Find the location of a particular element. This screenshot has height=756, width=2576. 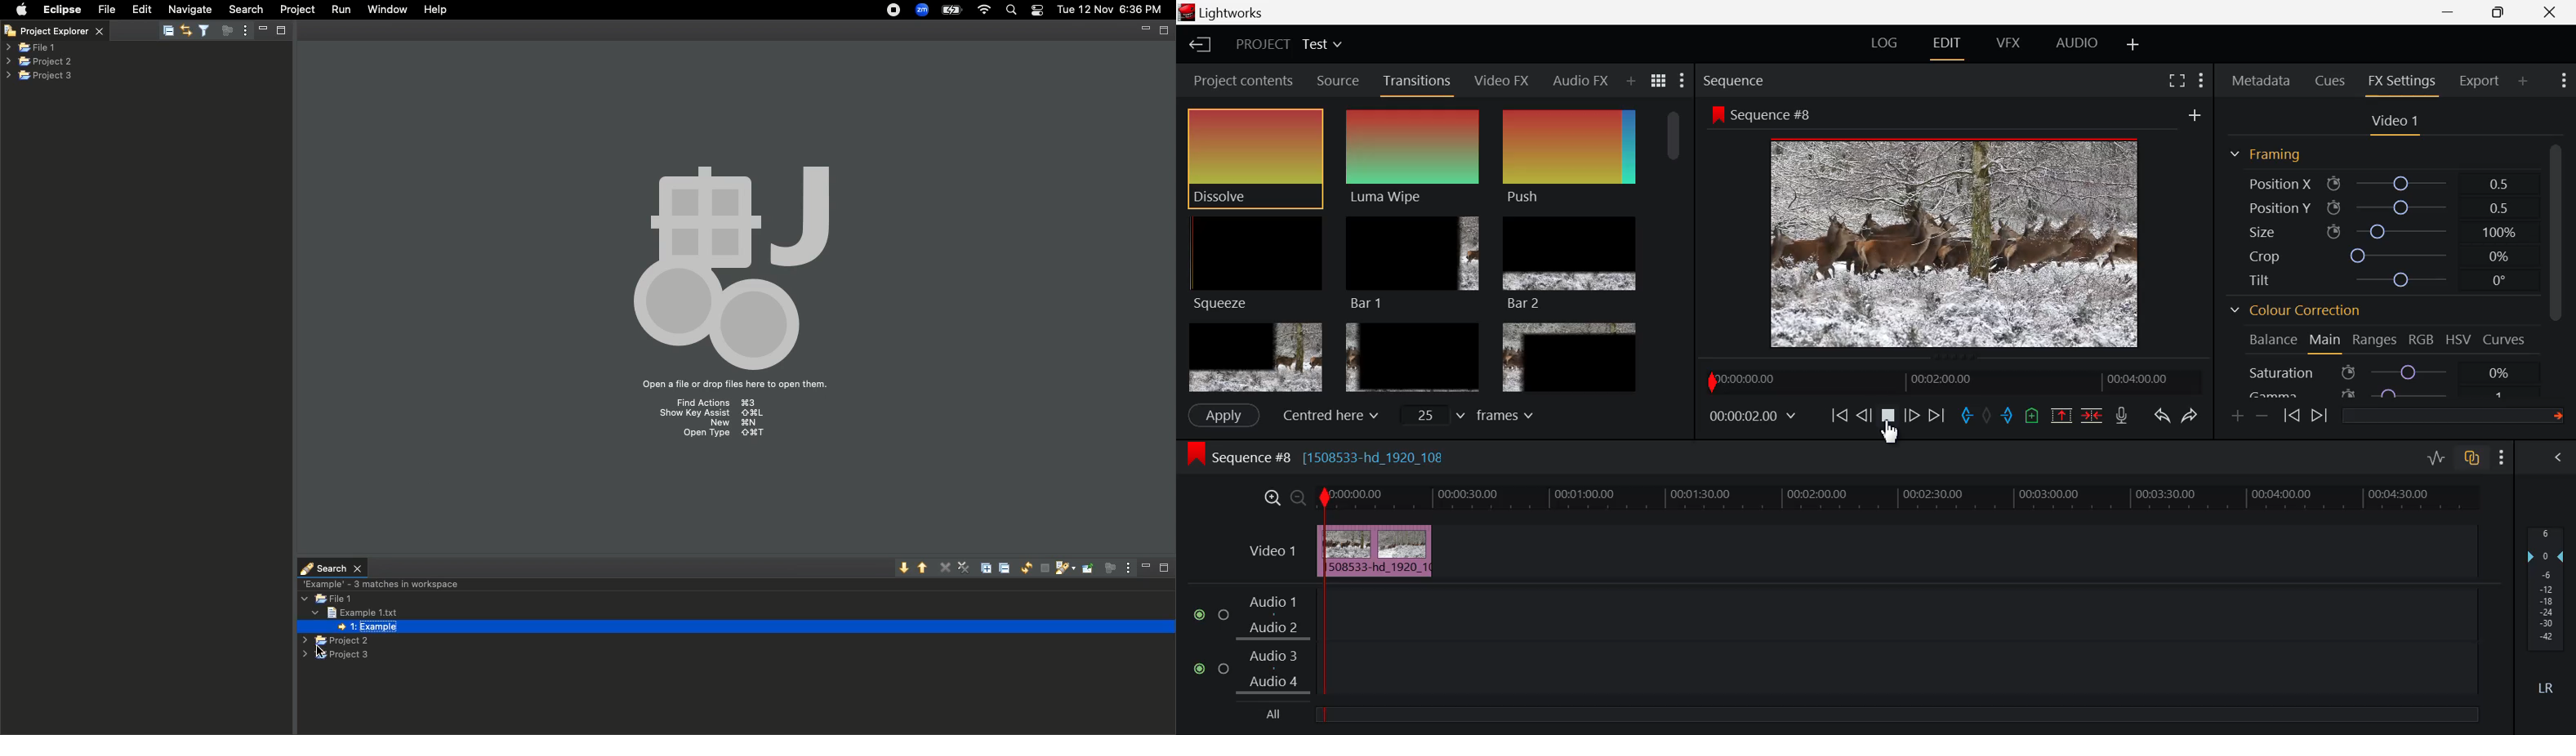

Add Panel is located at coordinates (1630, 82).